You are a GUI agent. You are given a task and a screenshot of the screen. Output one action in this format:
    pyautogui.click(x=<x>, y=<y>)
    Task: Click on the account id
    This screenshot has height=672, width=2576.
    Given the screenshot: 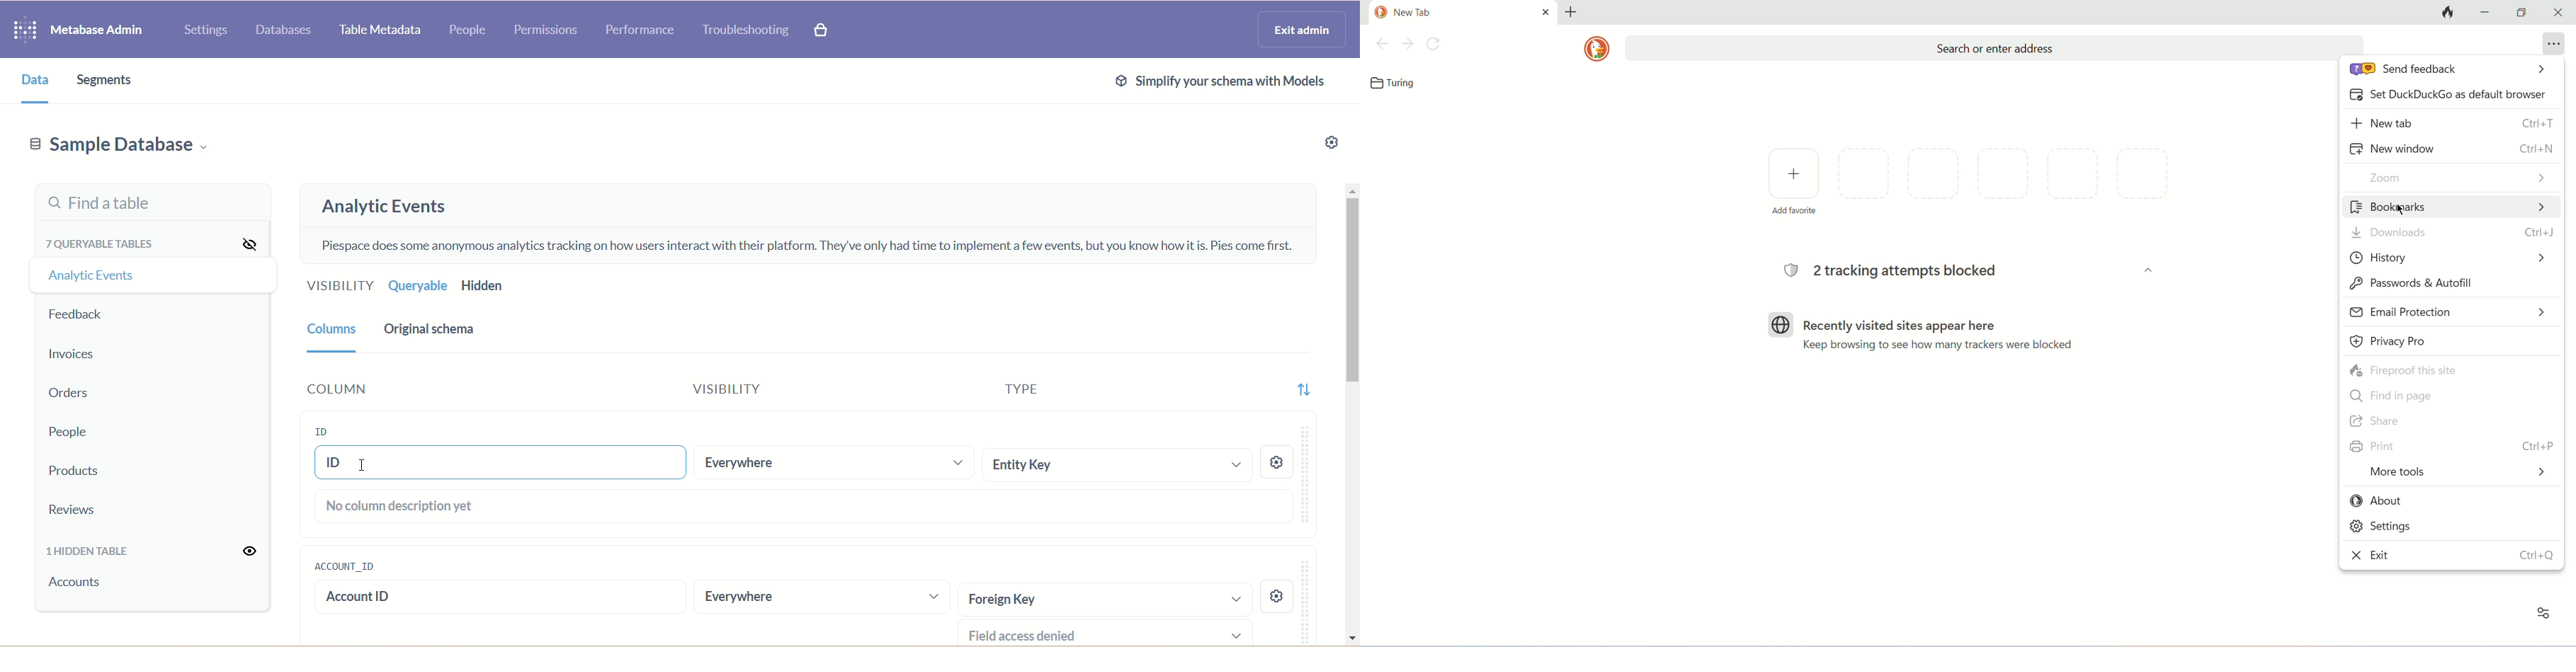 What is the action you would take?
    pyautogui.click(x=466, y=597)
    